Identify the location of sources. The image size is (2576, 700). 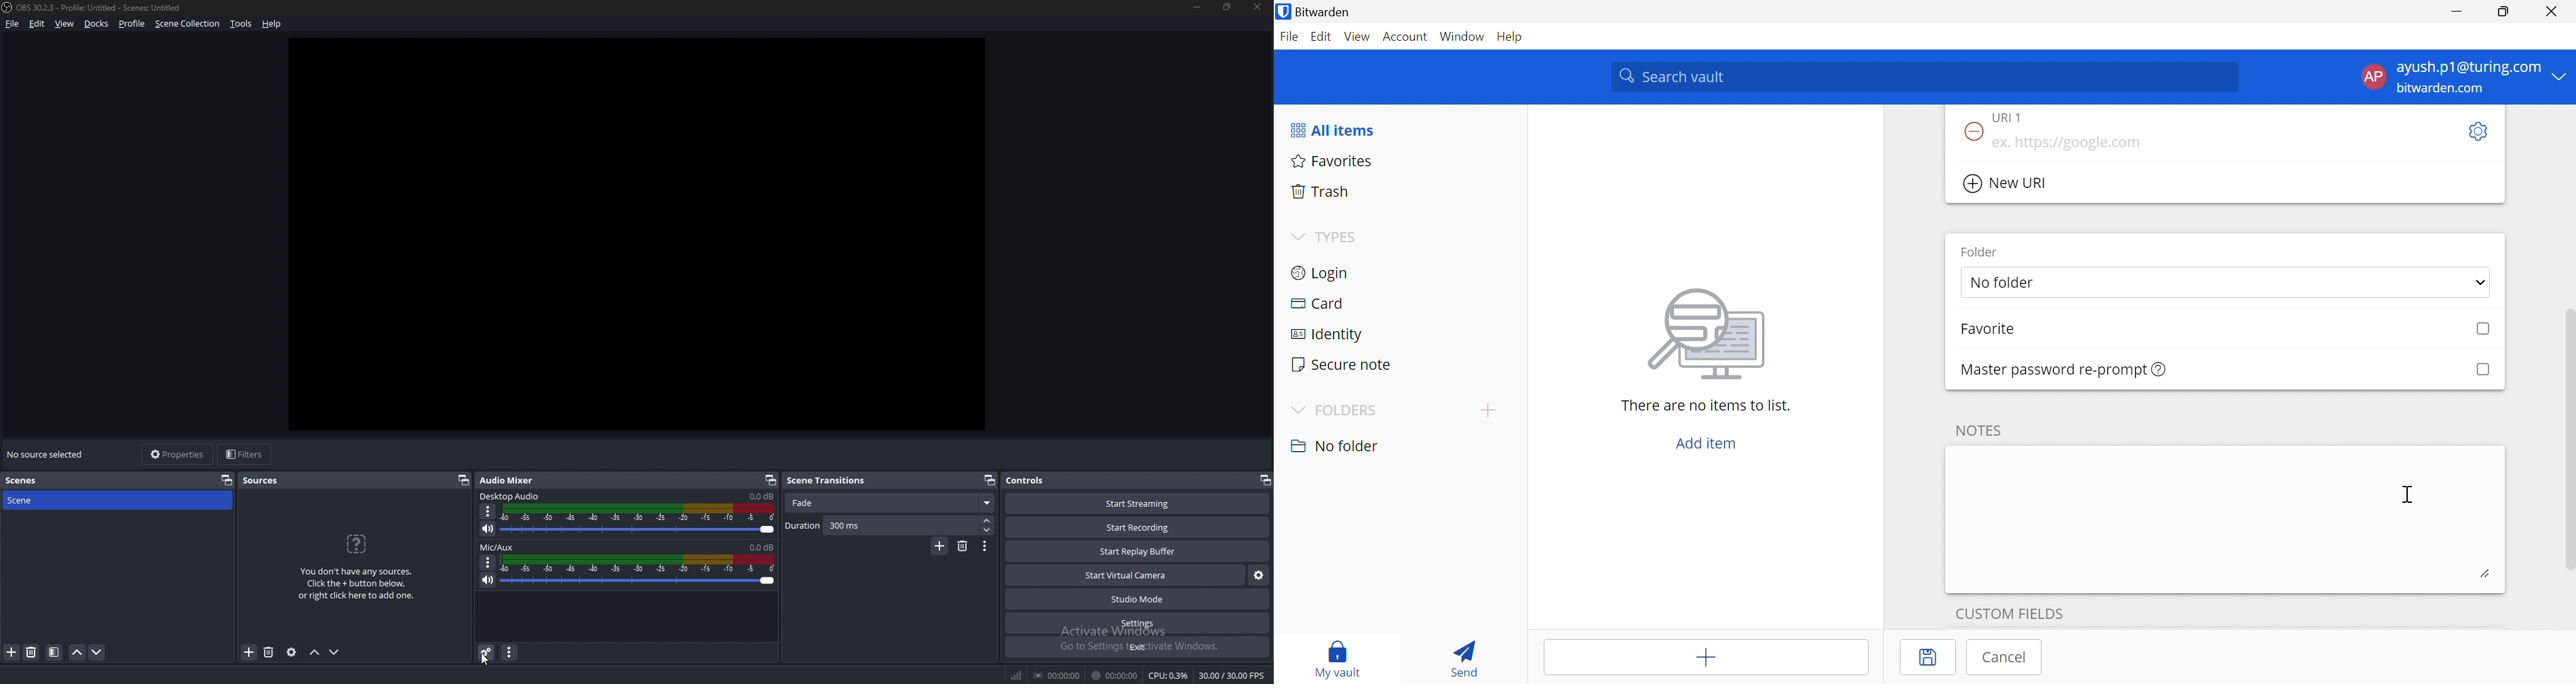
(263, 480).